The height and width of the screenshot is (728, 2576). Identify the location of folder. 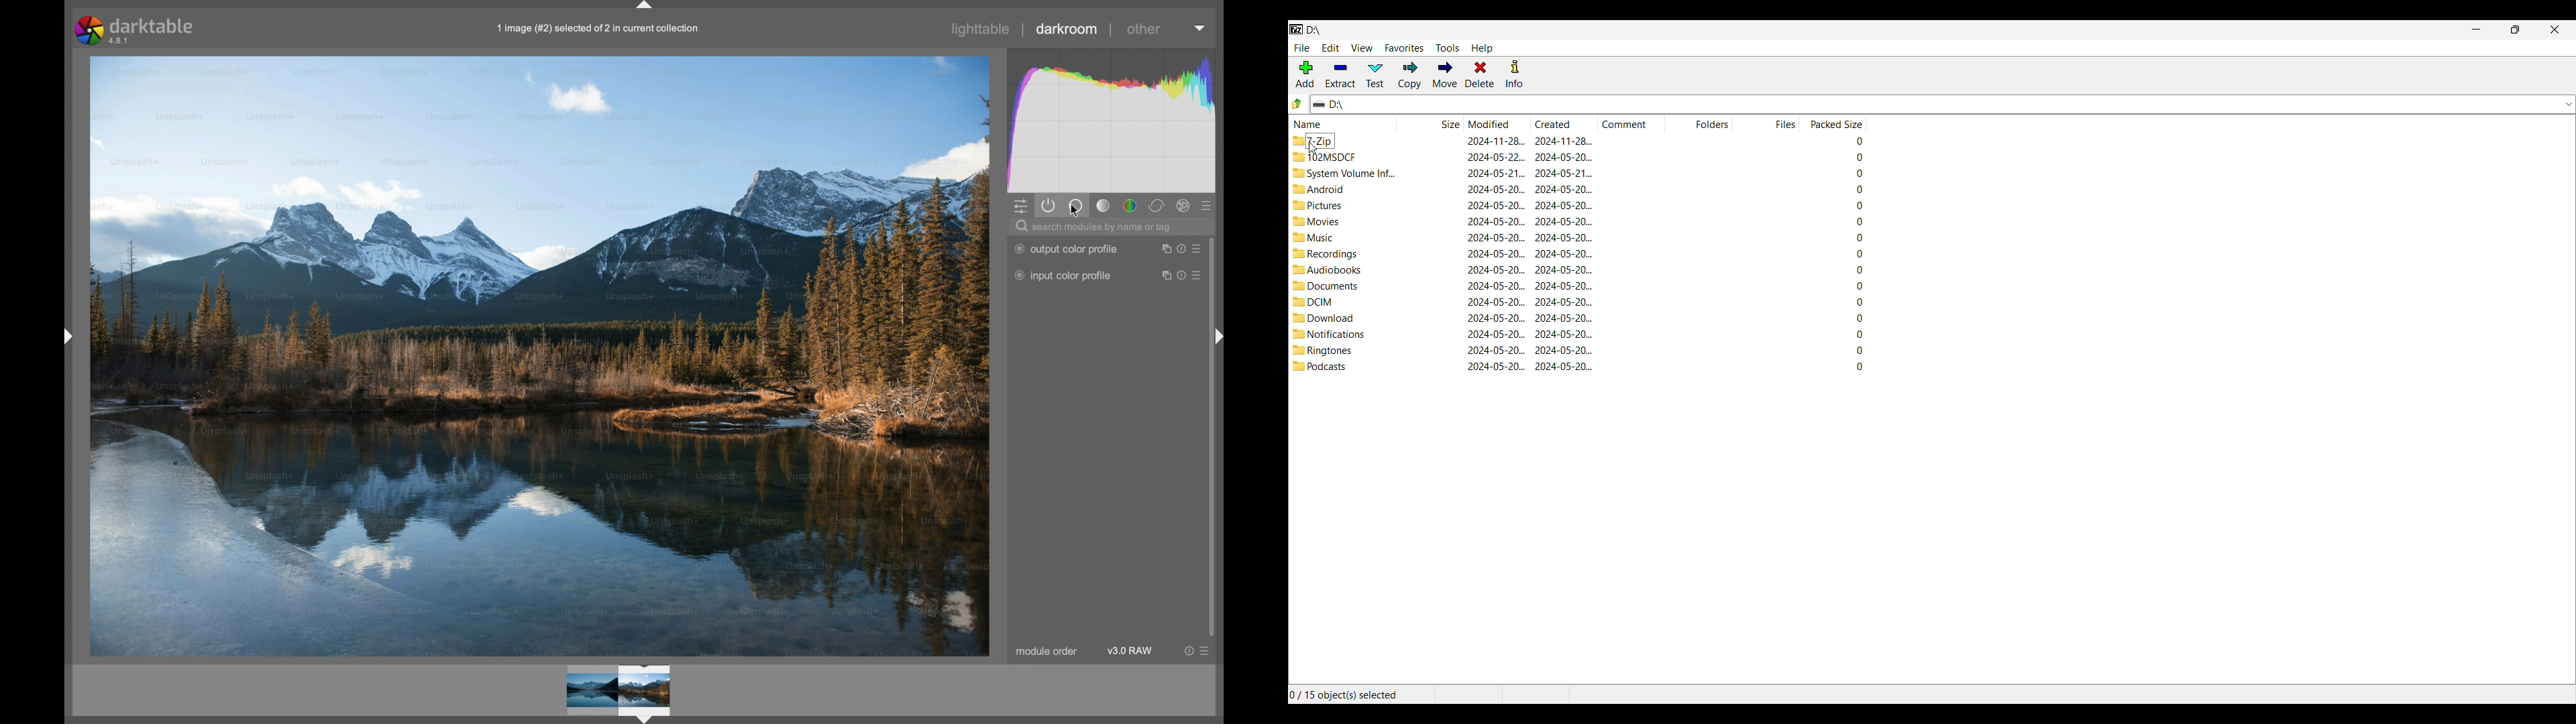
(1312, 302).